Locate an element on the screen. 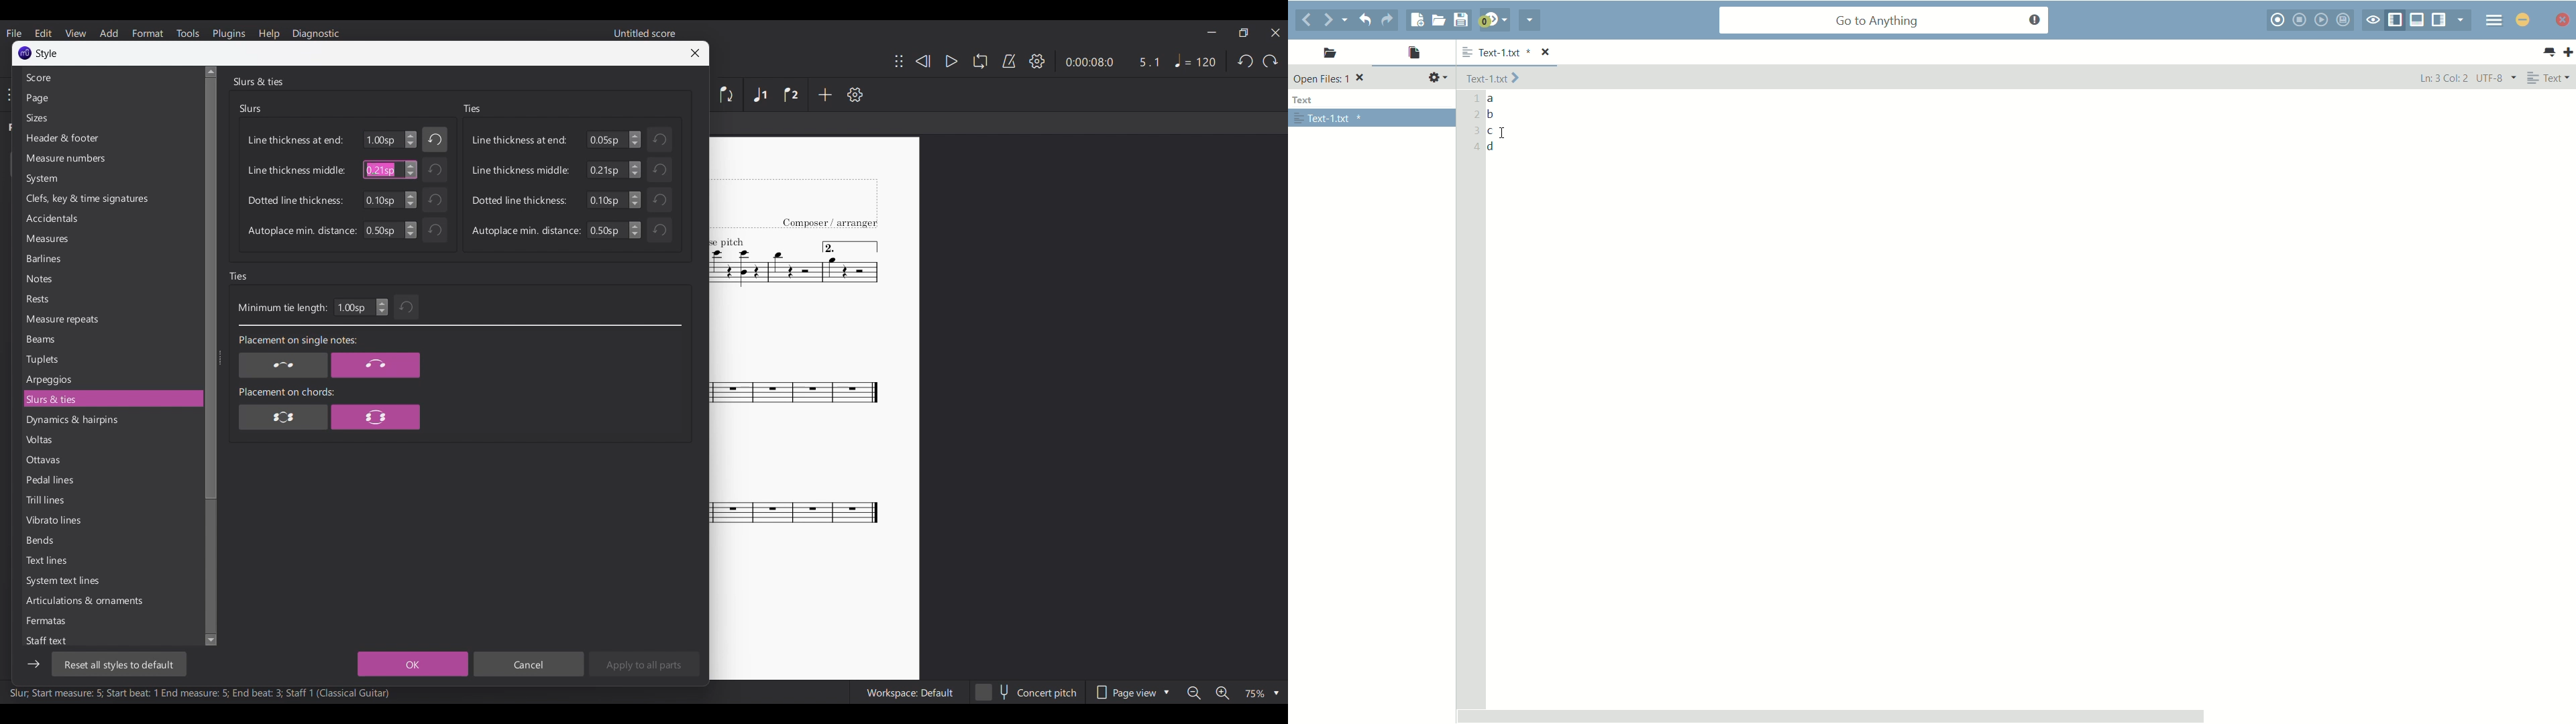  Accidentals is located at coordinates (110, 219).